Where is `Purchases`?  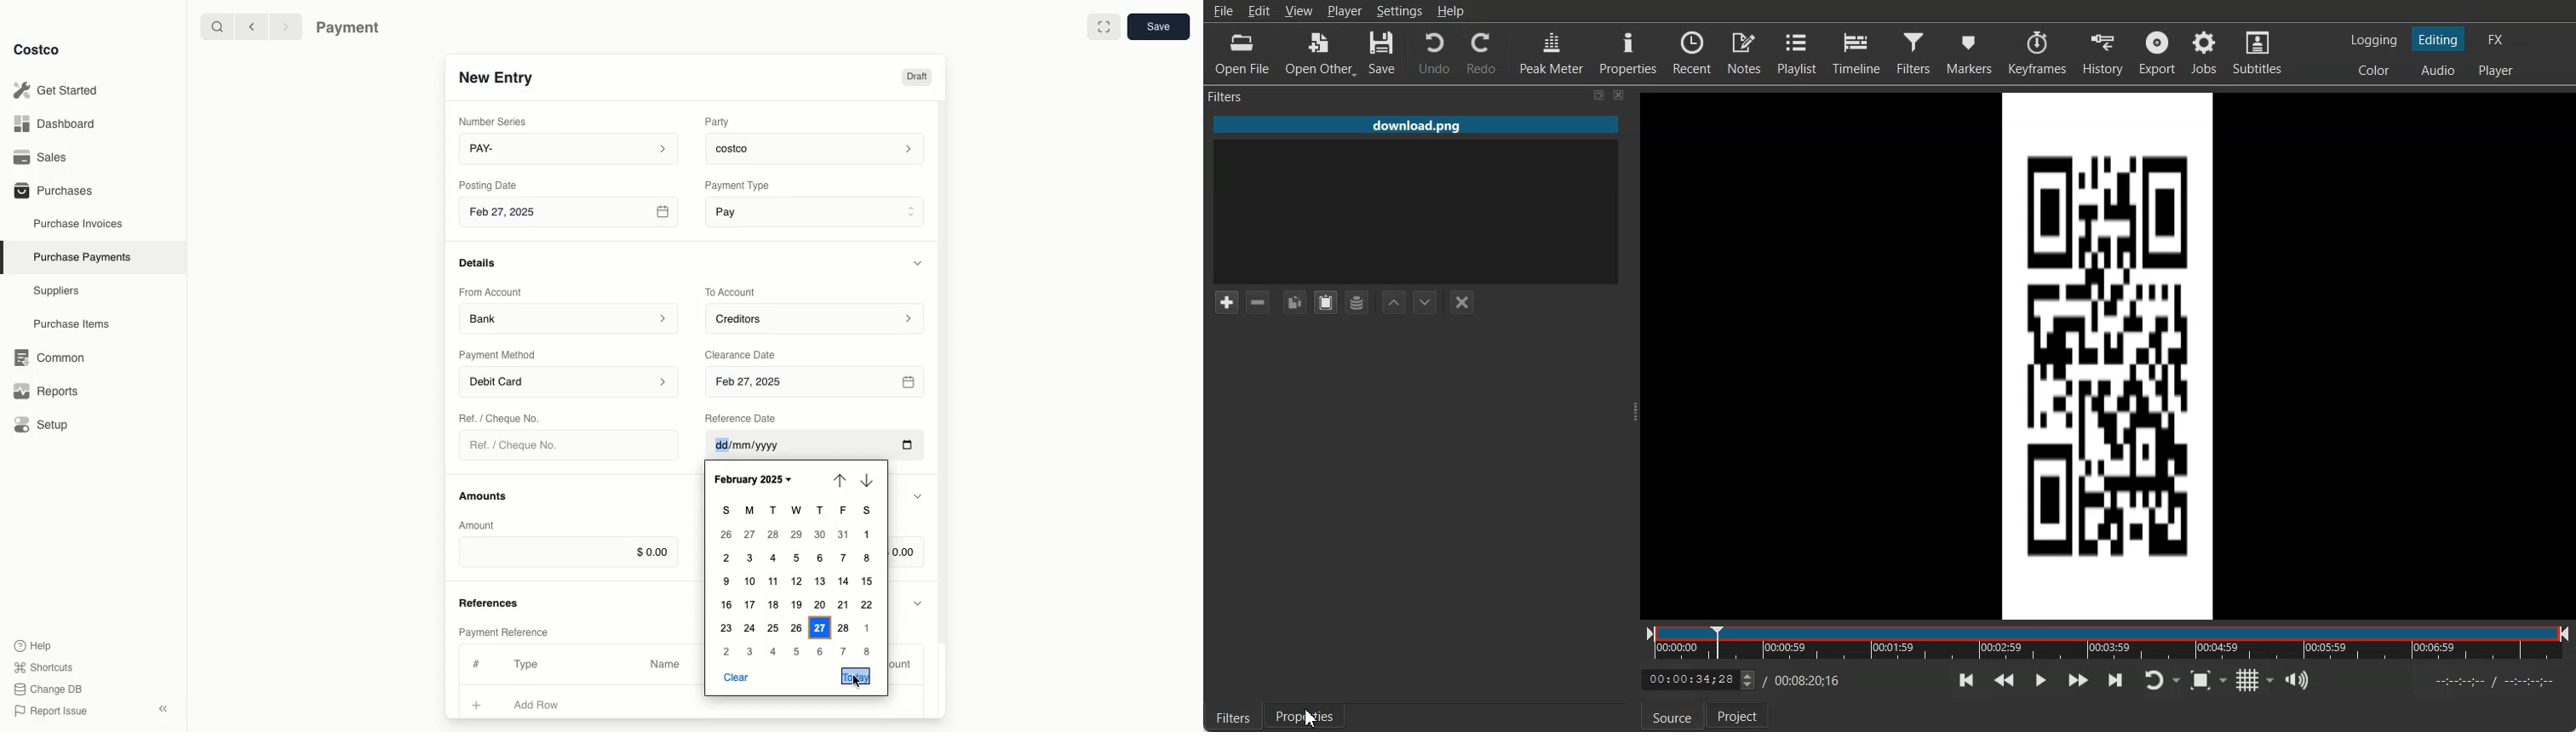 Purchases is located at coordinates (53, 190).